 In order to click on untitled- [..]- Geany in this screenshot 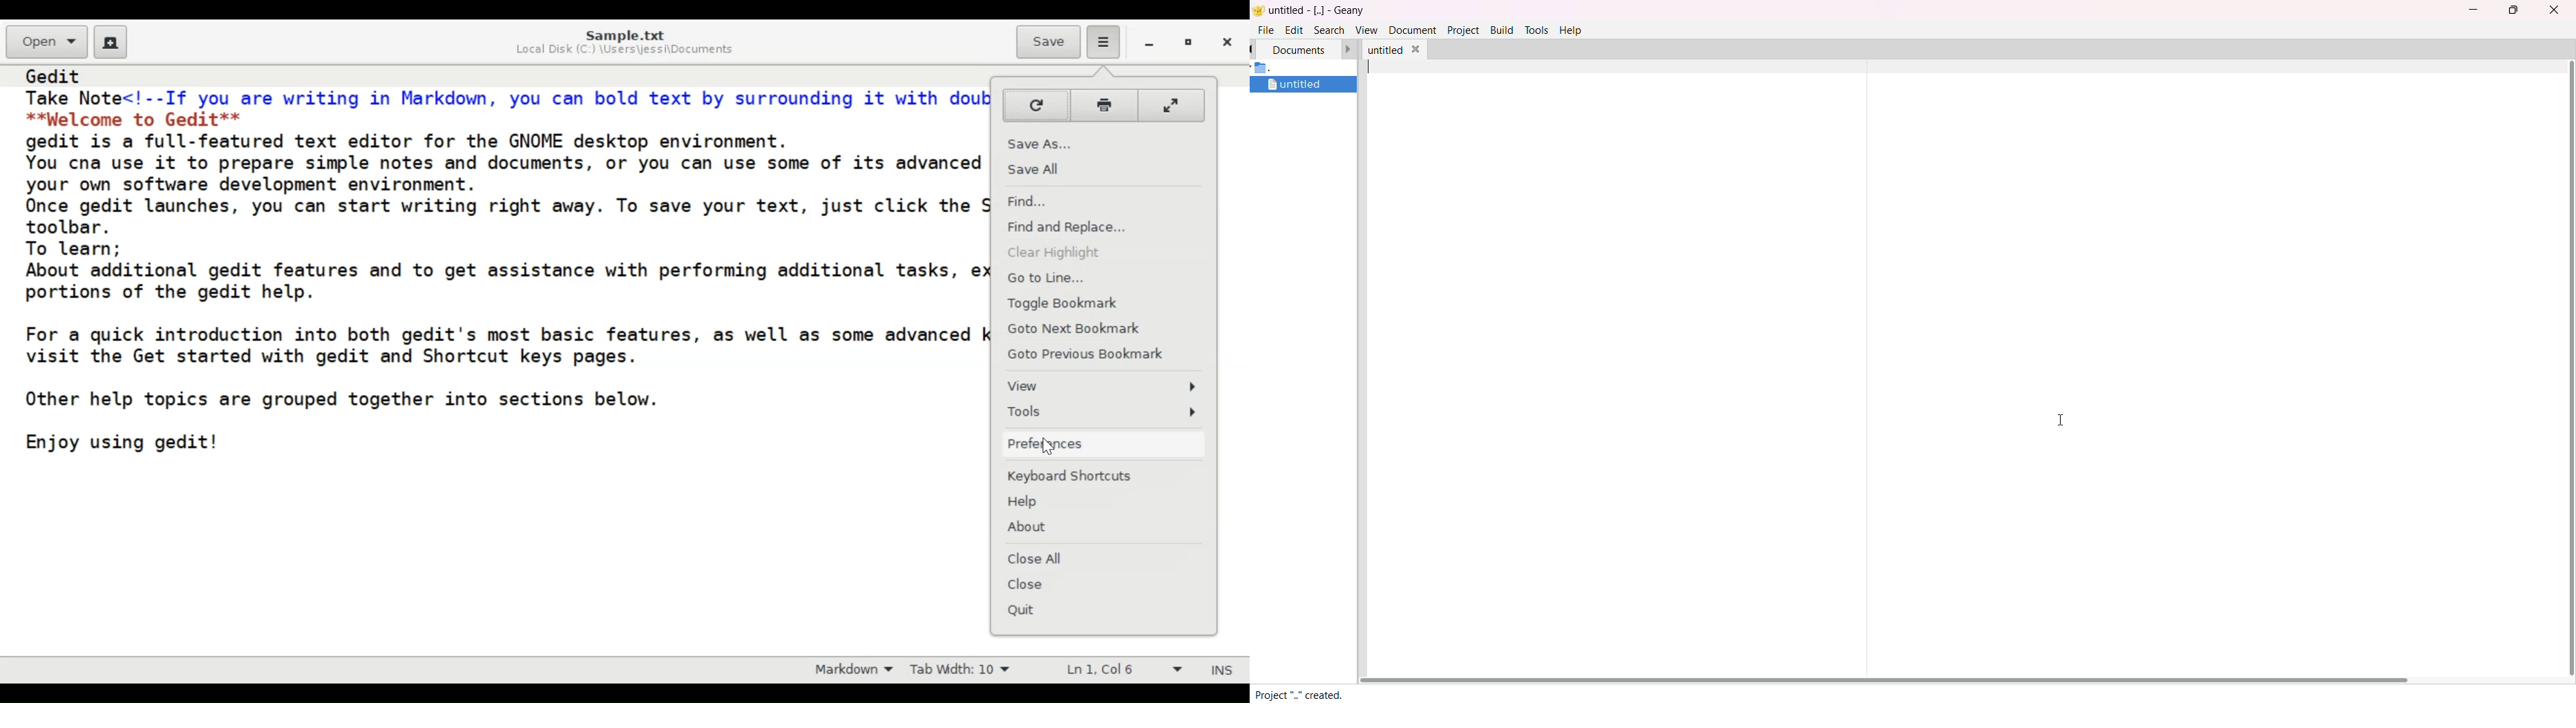, I will do `click(1327, 9)`.